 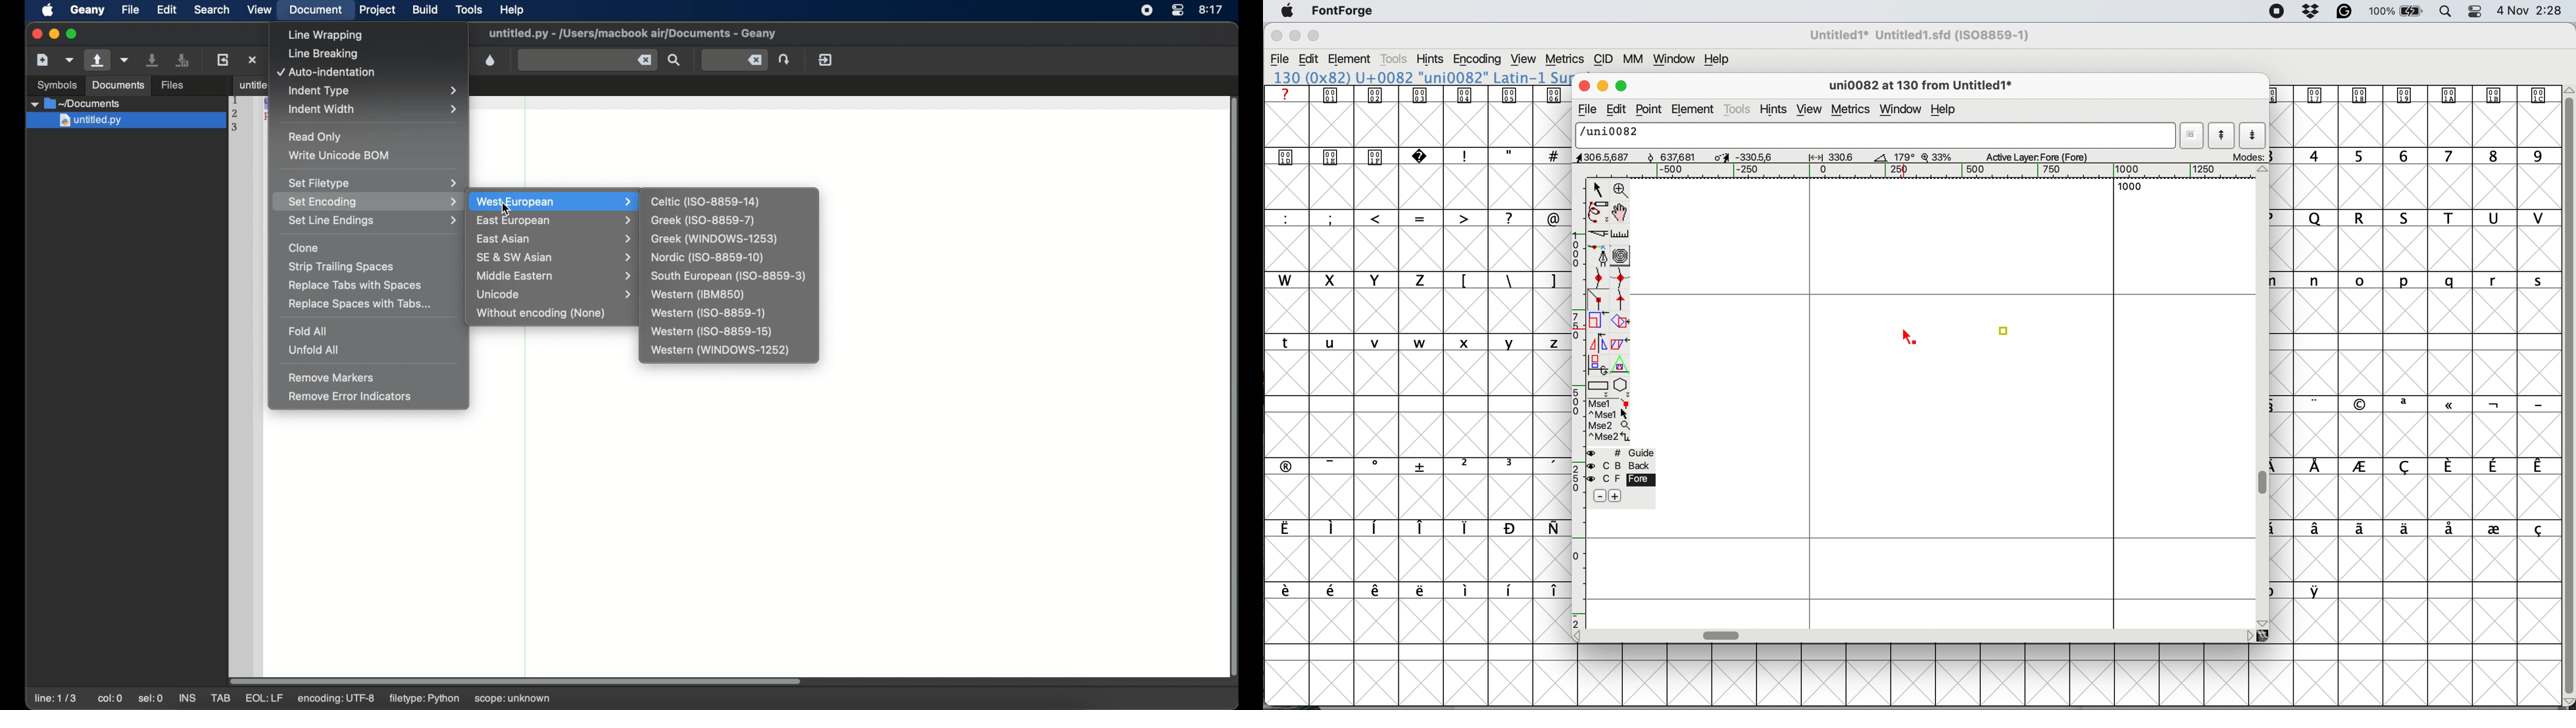 I want to click on symbols, so click(x=2427, y=467).